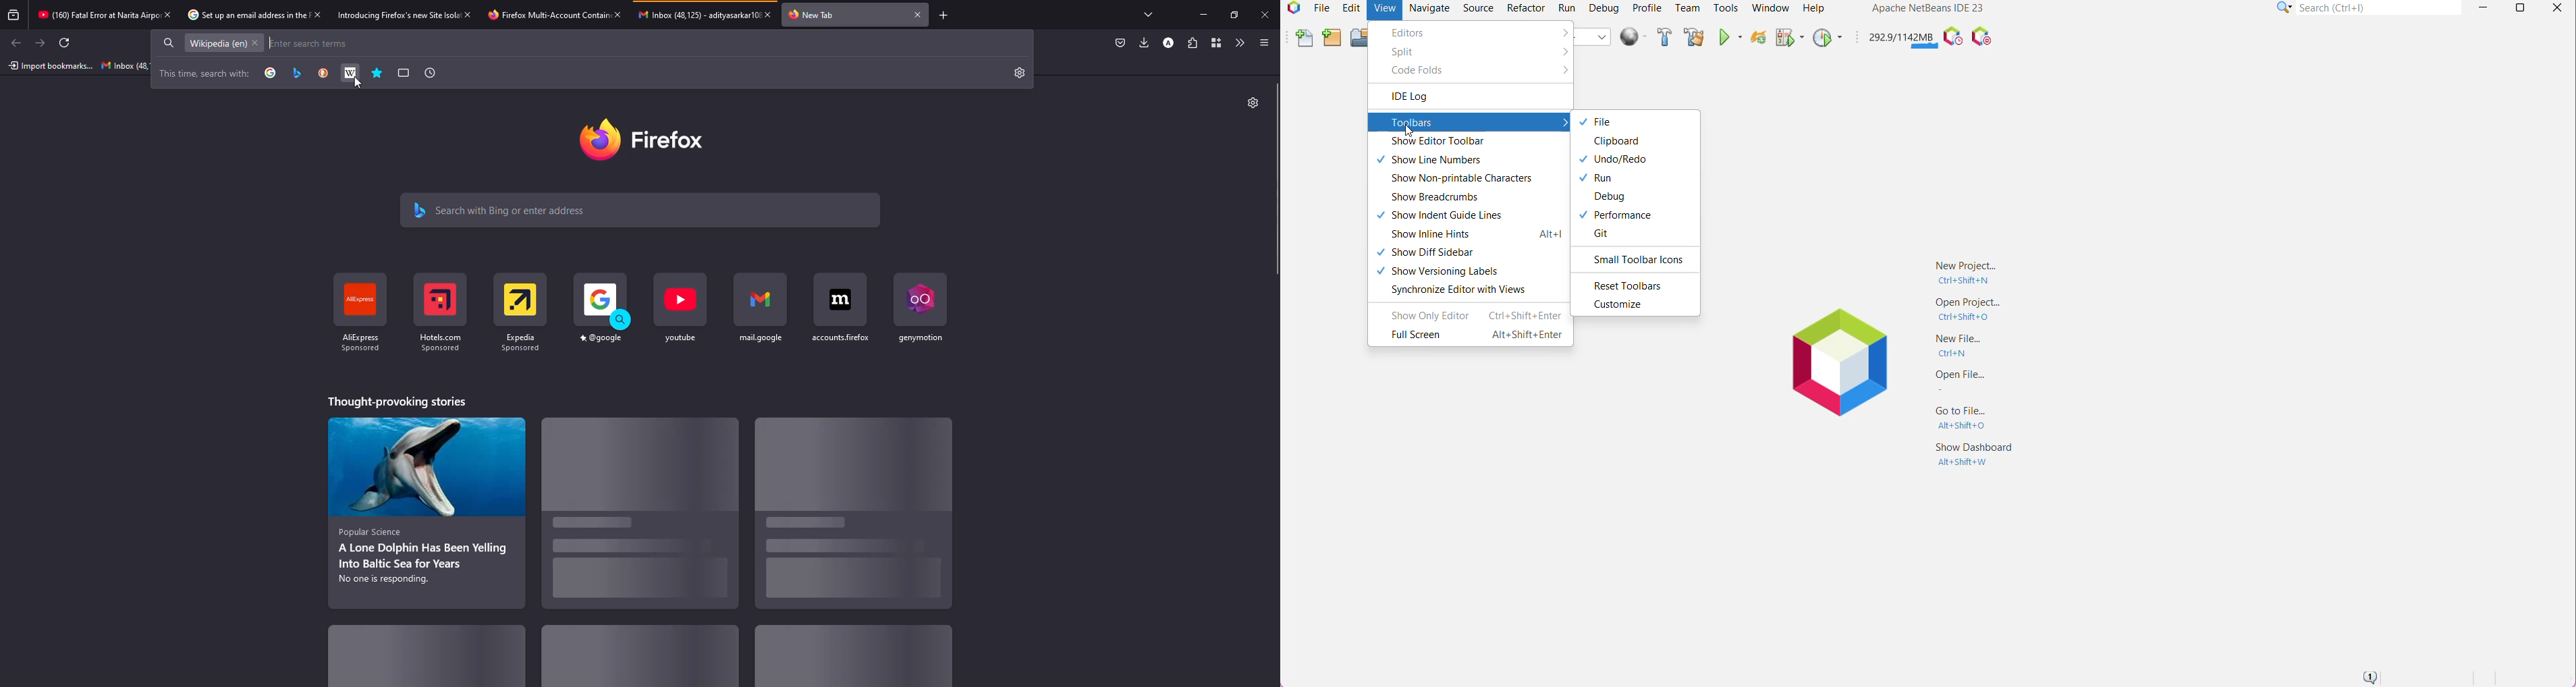  What do you see at coordinates (92, 13) in the screenshot?
I see `tab` at bounding box center [92, 13].